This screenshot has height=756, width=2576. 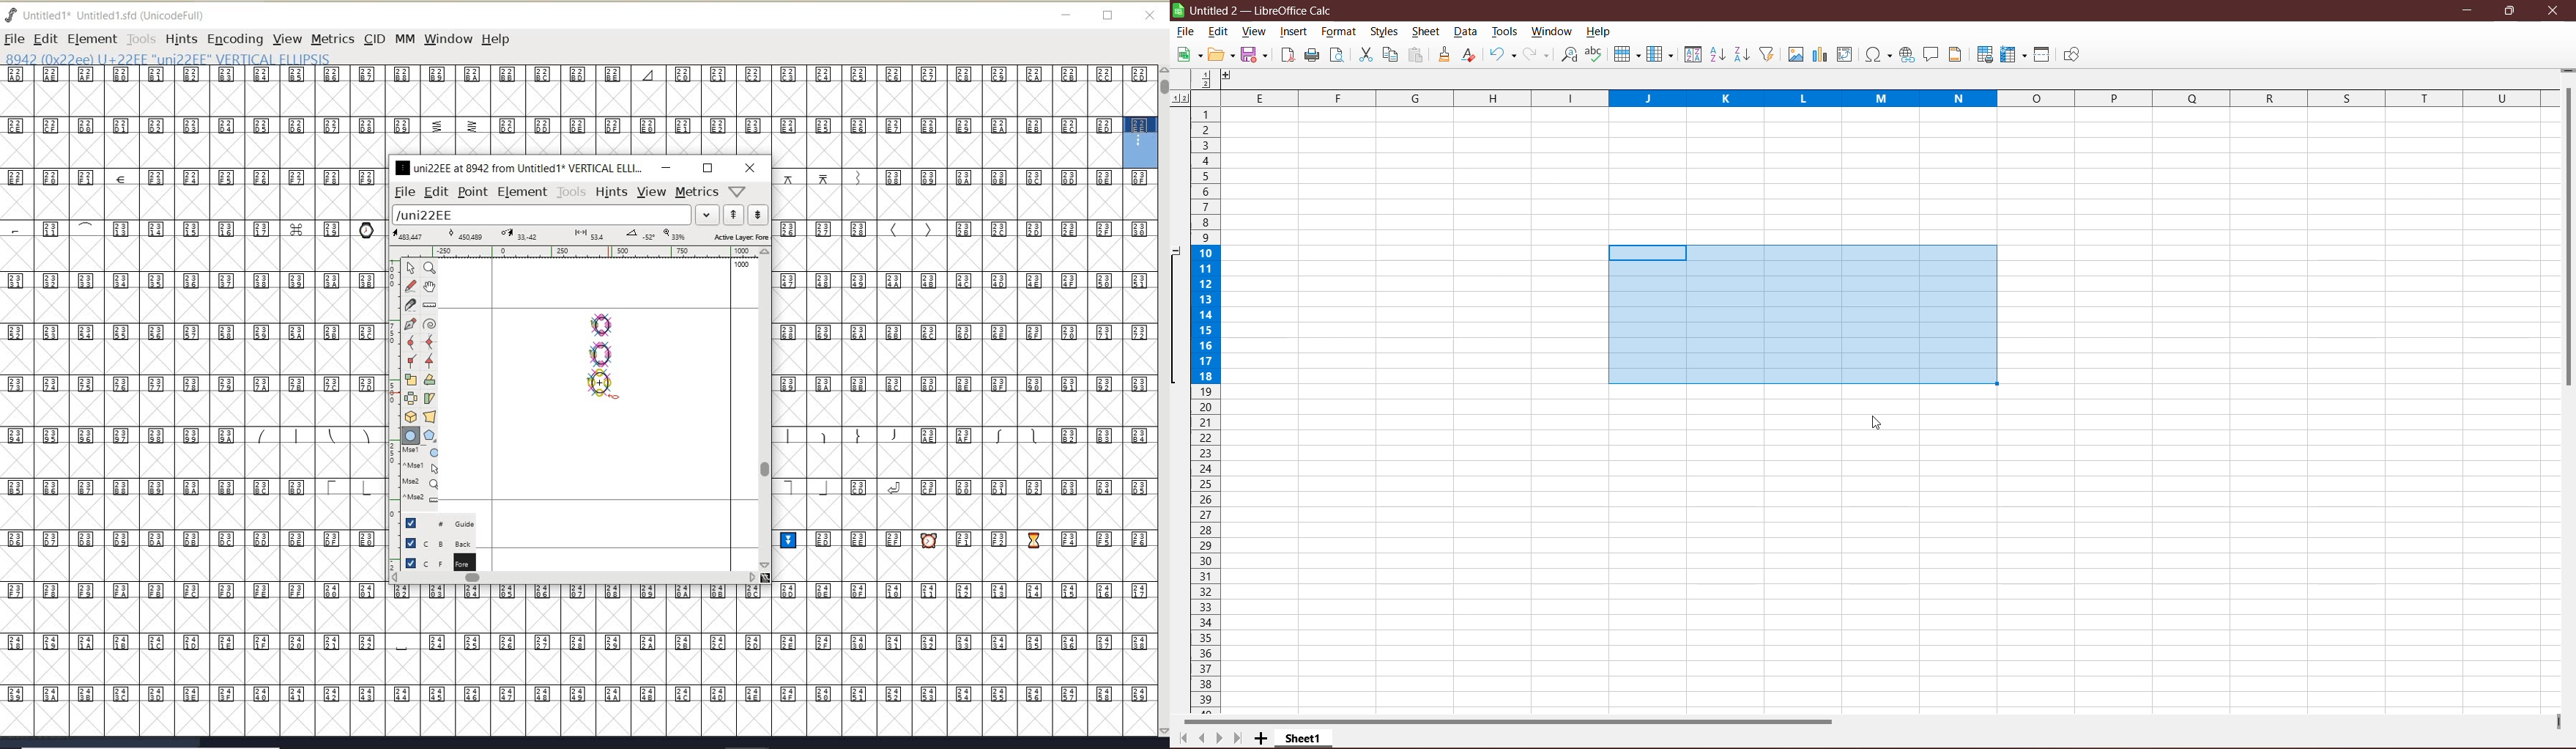 What do you see at coordinates (2553, 11) in the screenshot?
I see `Close` at bounding box center [2553, 11].